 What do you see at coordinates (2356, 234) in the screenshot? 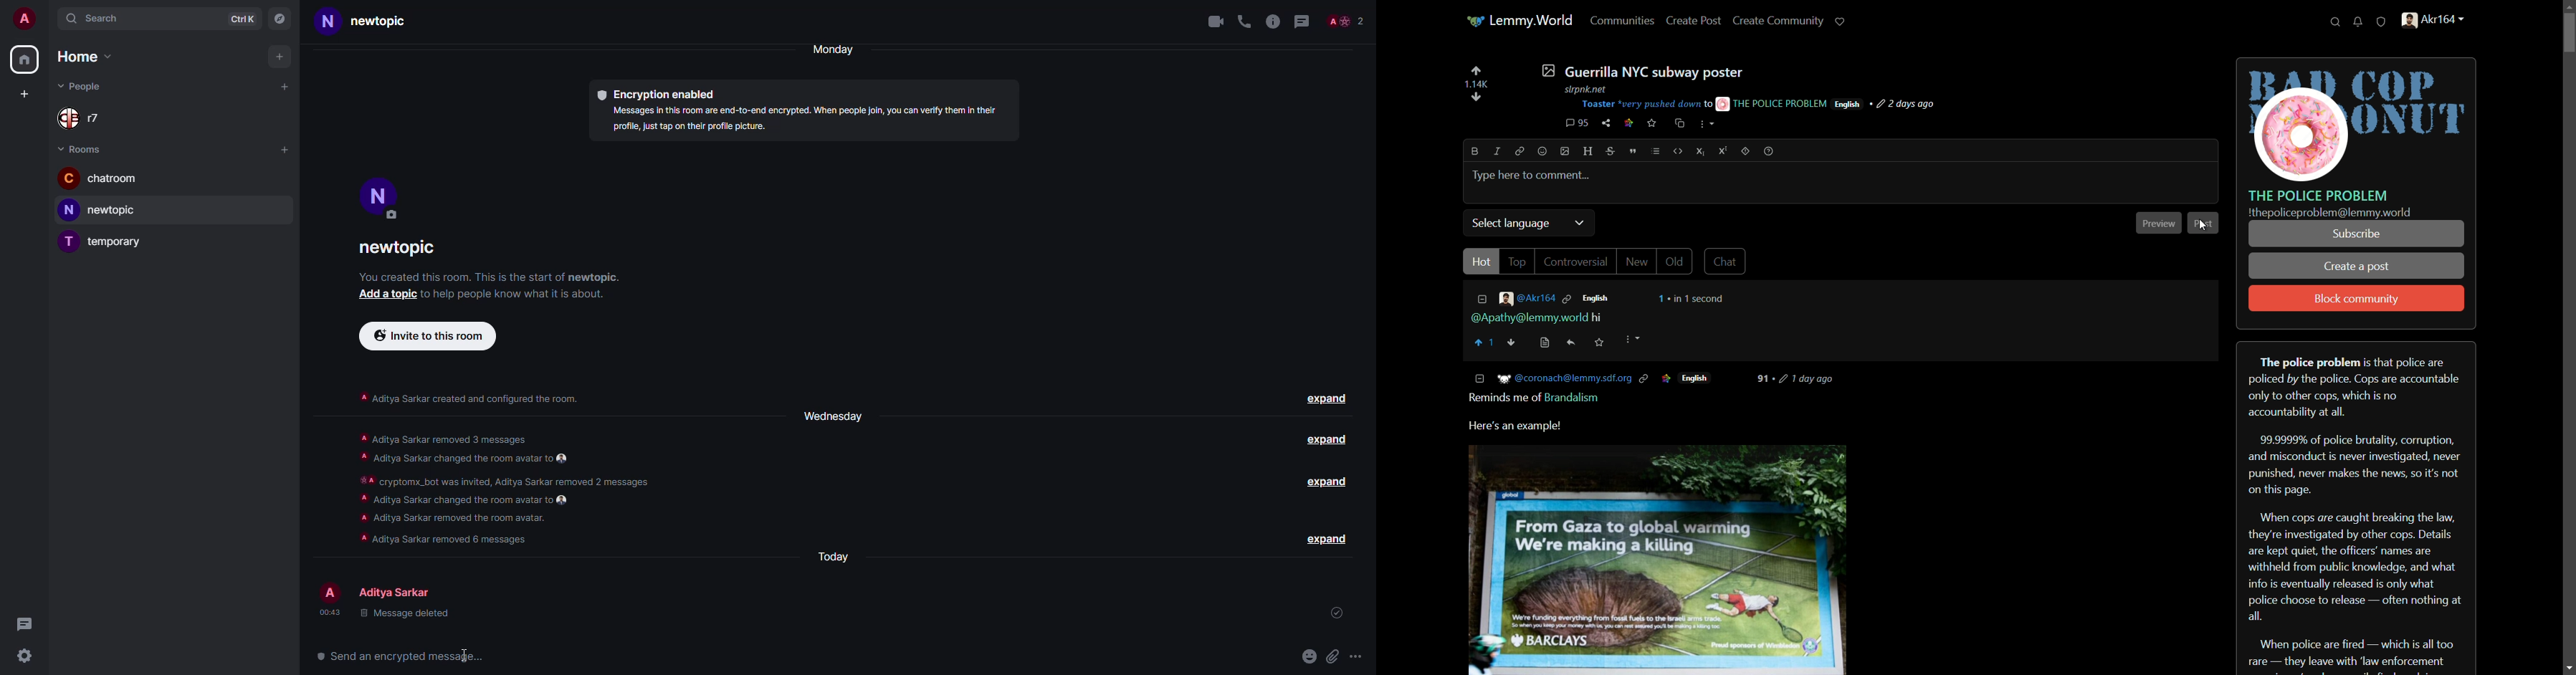
I see `subscribe` at bounding box center [2356, 234].